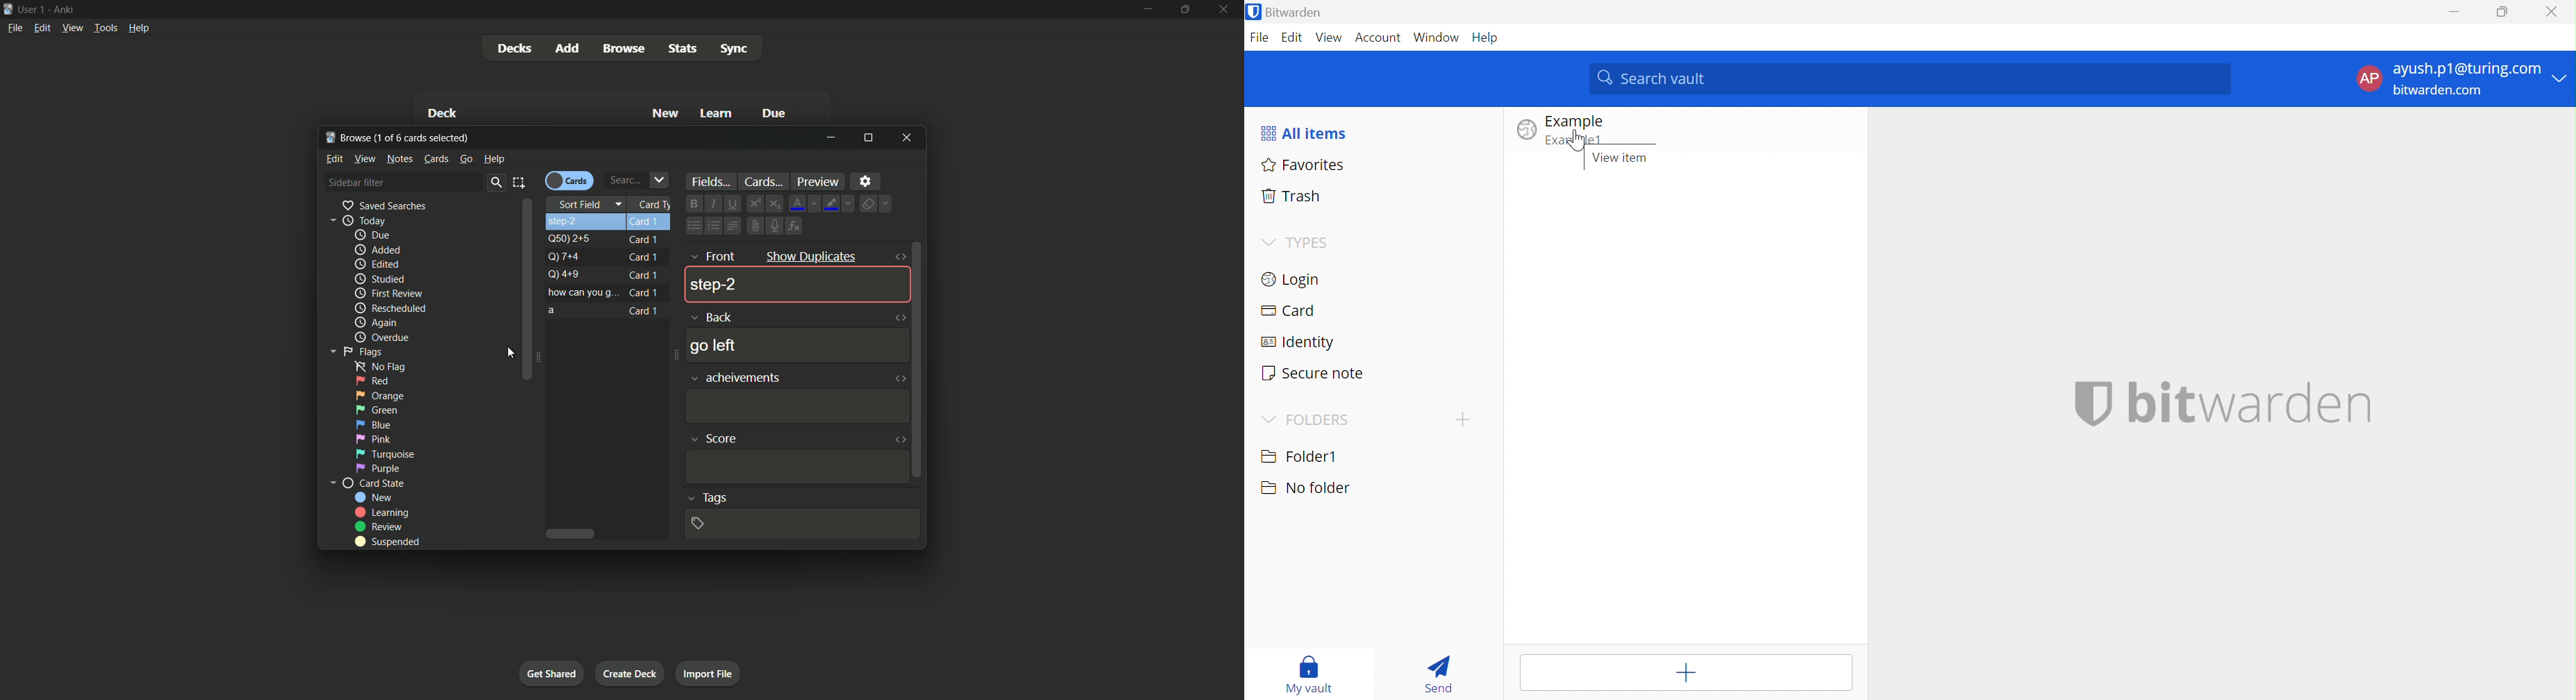 The image size is (2576, 700). Describe the element at coordinates (831, 138) in the screenshot. I see `minimize` at that location.